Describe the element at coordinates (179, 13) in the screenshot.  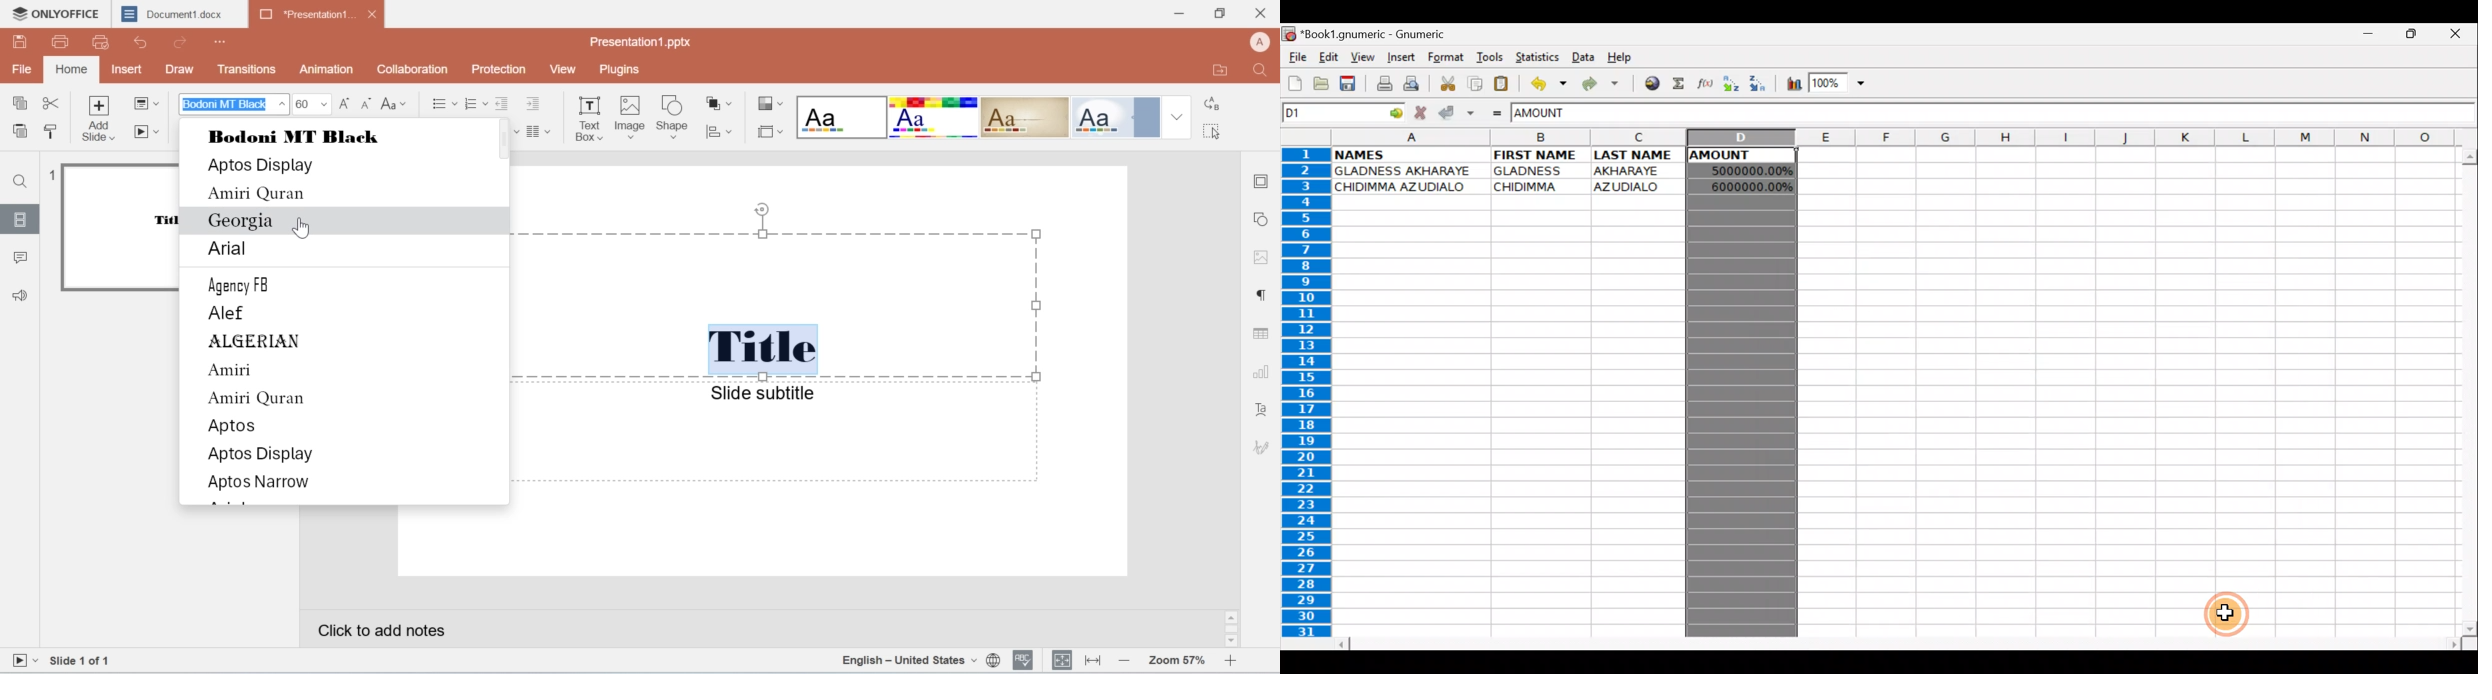
I see `Document1.docx` at that location.